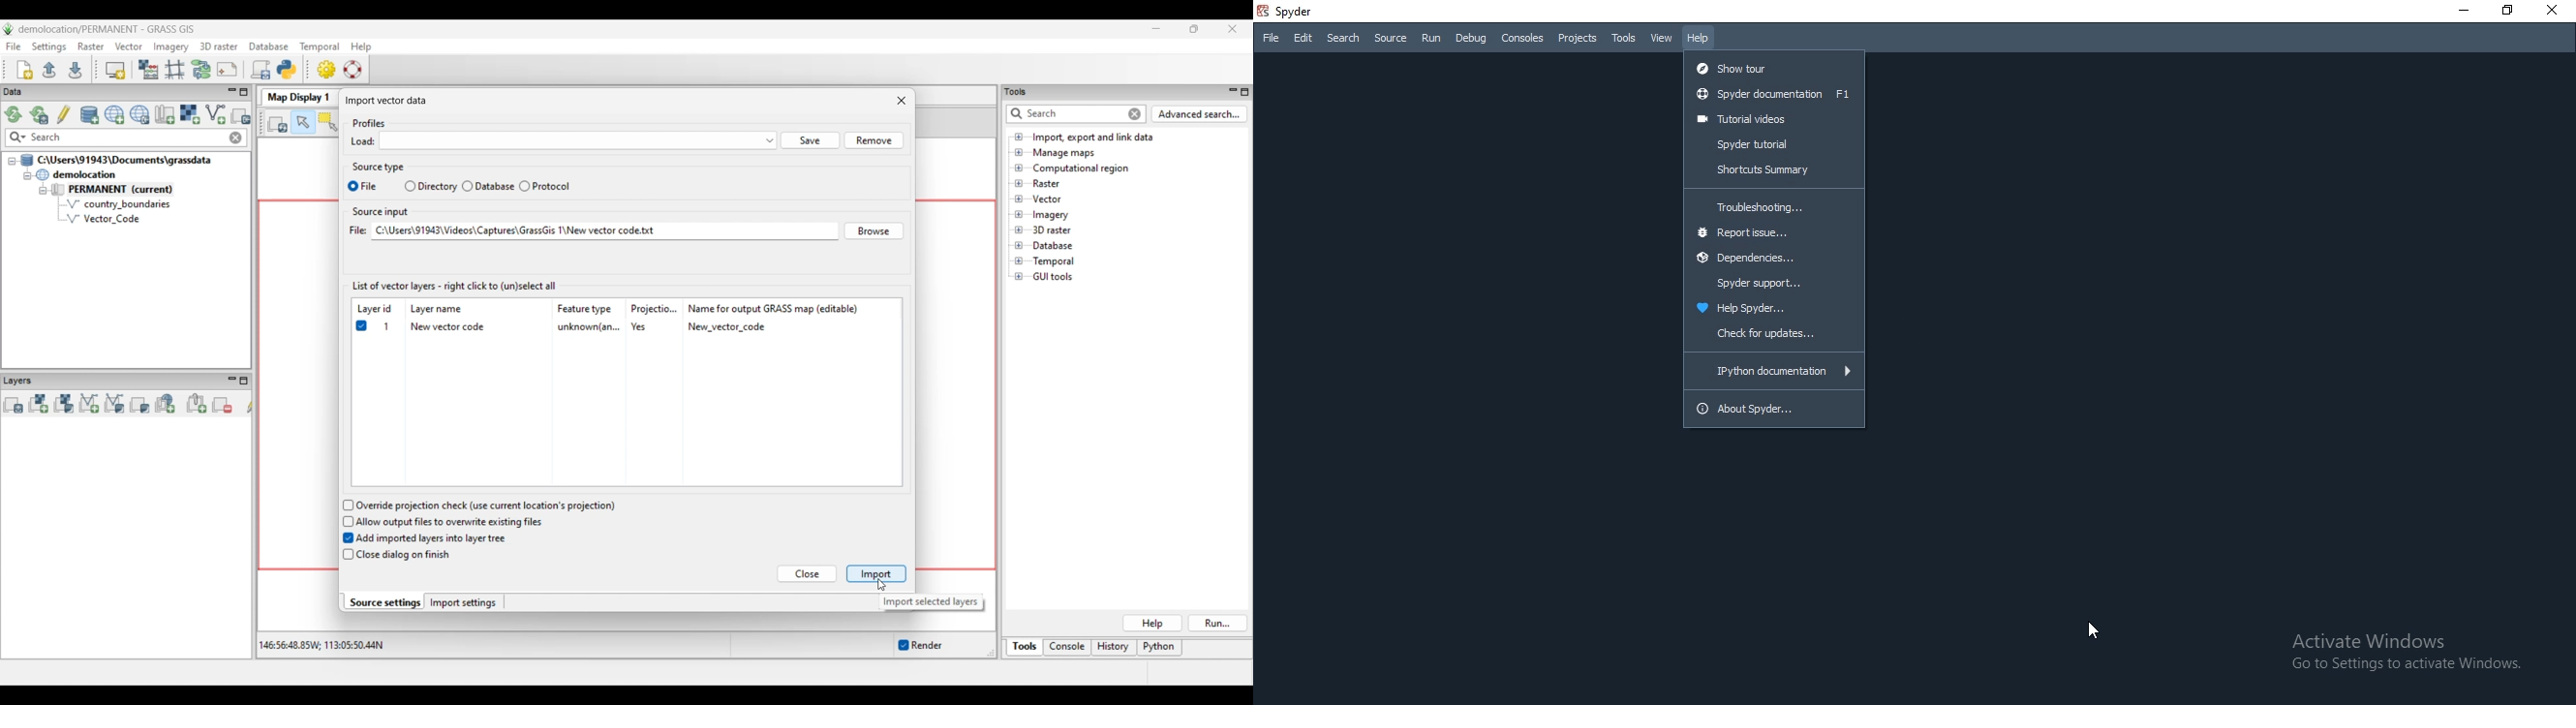 The image size is (2576, 728). I want to click on cursor, so click(2094, 634).